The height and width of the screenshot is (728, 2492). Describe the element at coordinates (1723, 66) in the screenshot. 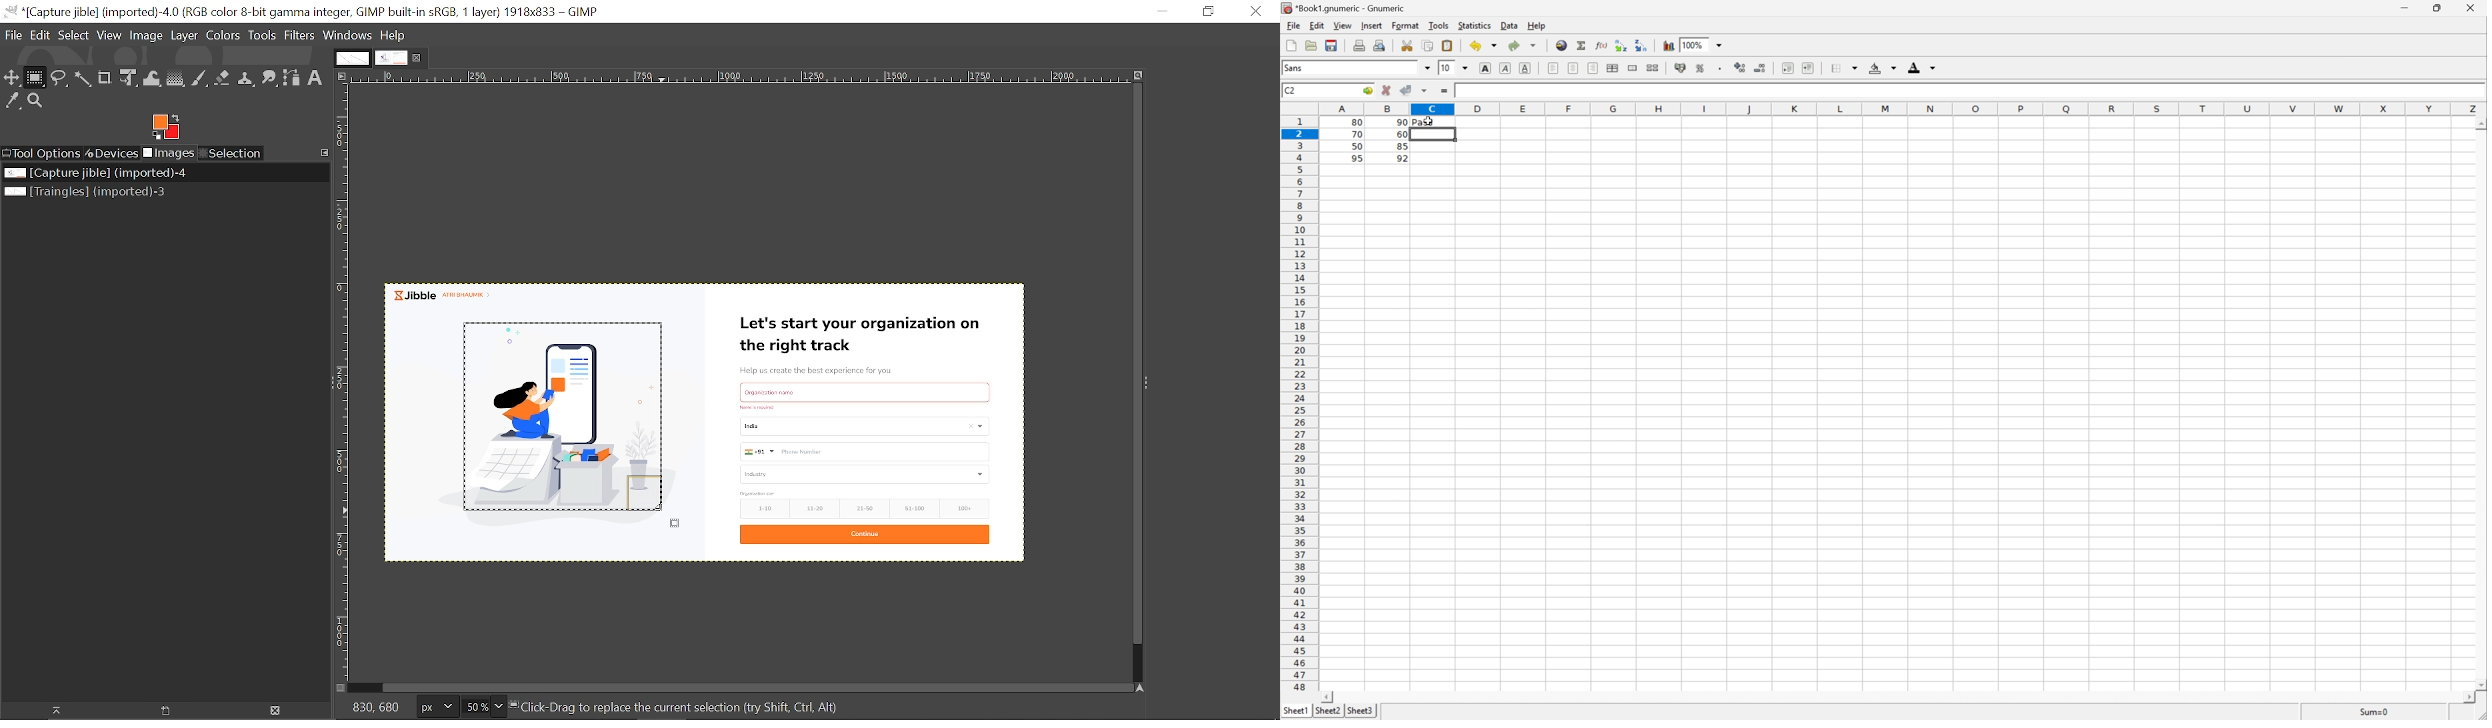

I see `Set the format of the selected cells to include a thousands separator` at that location.